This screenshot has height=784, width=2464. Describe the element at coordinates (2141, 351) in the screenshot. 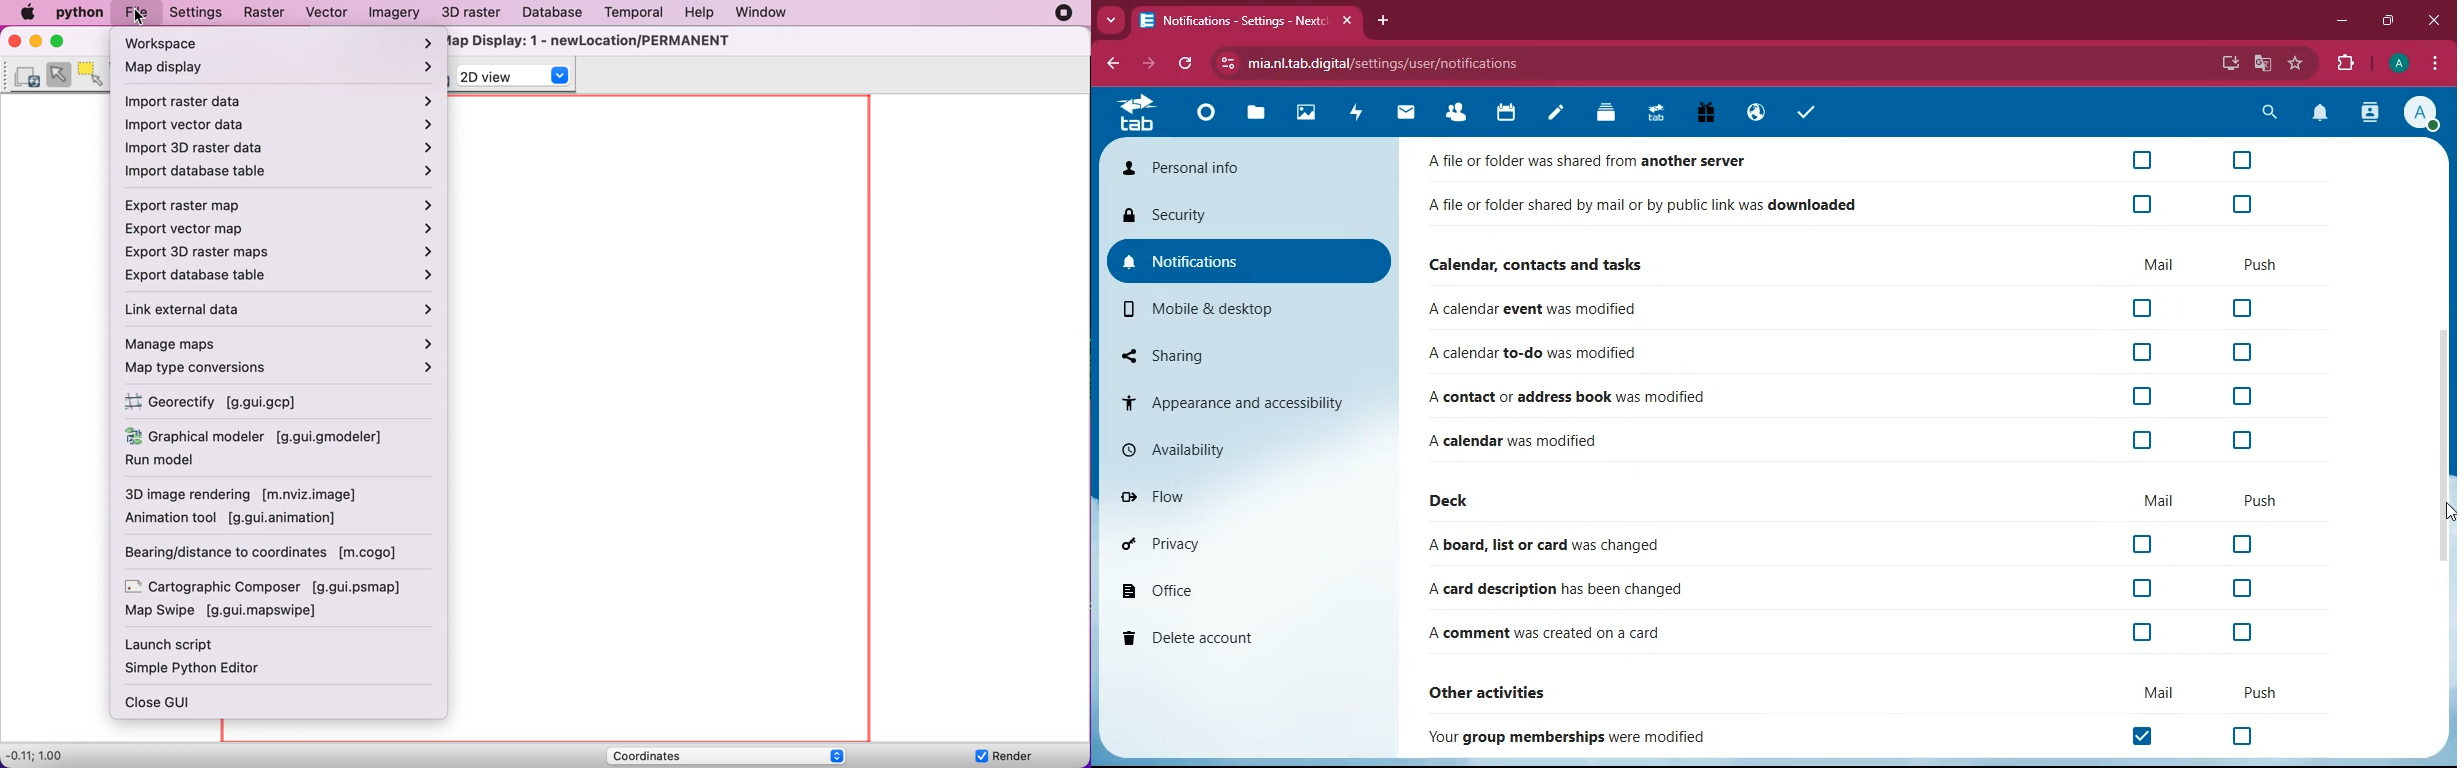

I see `off` at that location.